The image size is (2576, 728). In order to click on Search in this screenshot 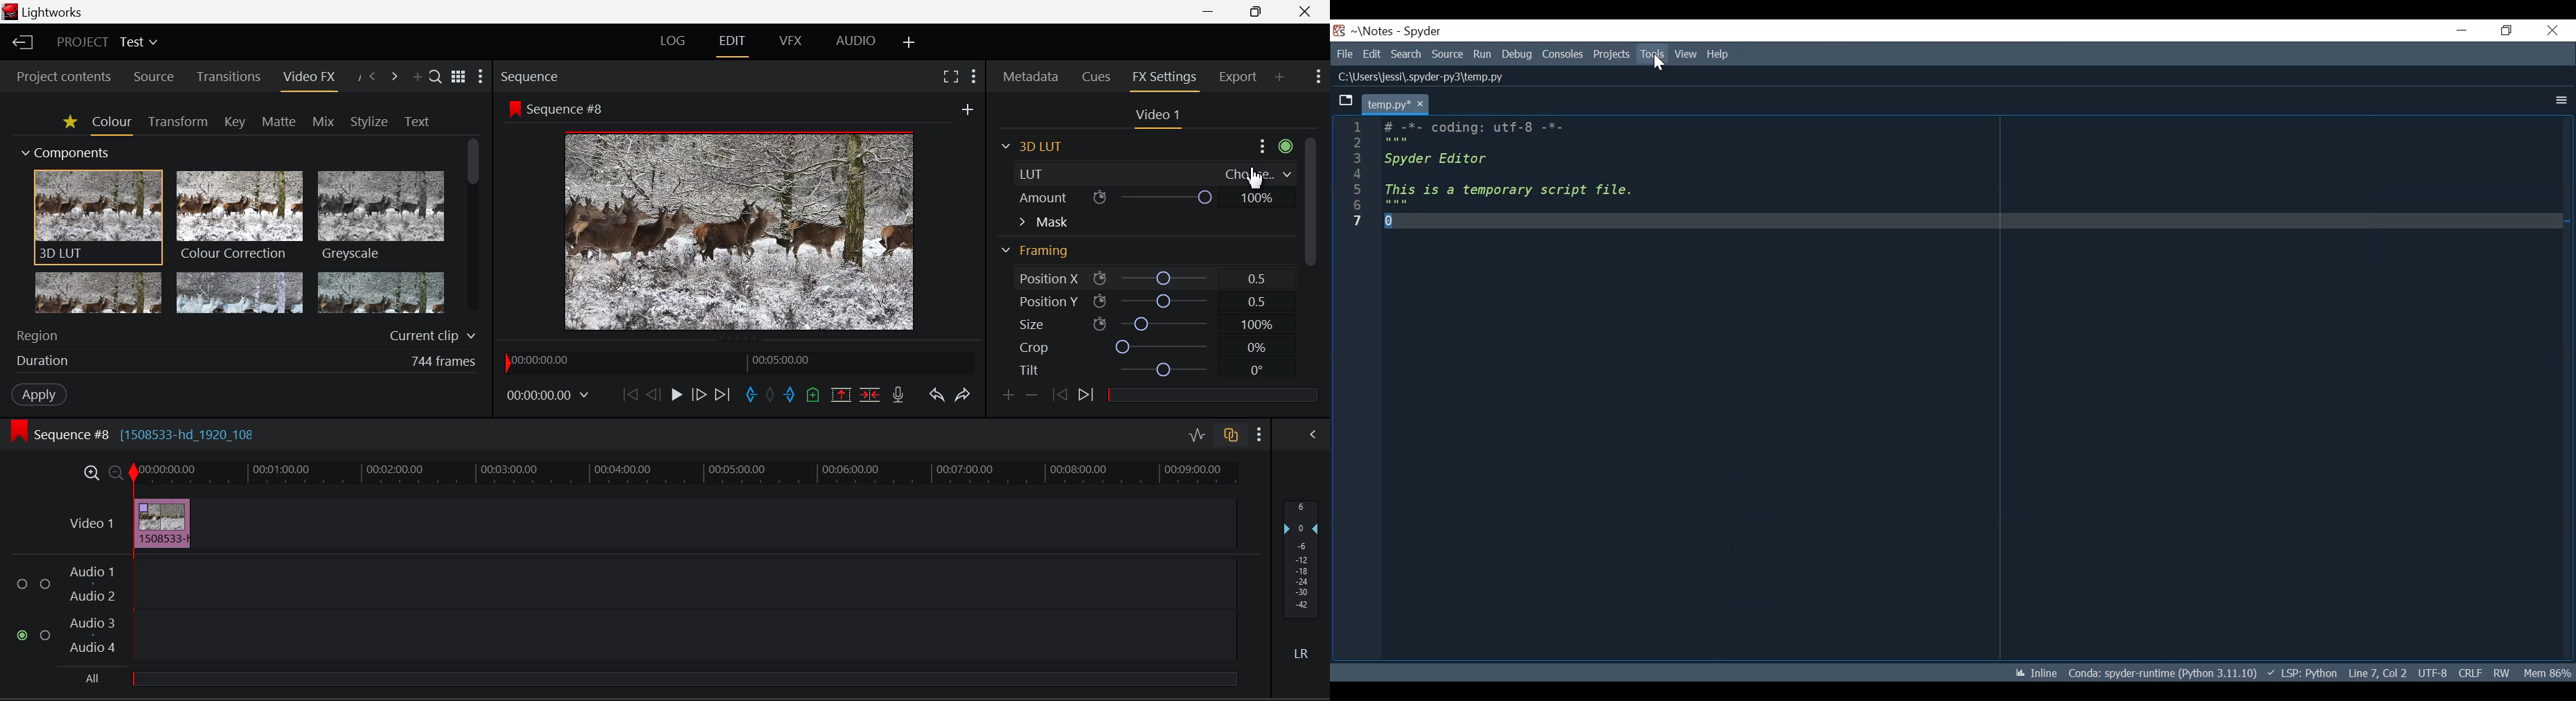, I will do `click(434, 73)`.